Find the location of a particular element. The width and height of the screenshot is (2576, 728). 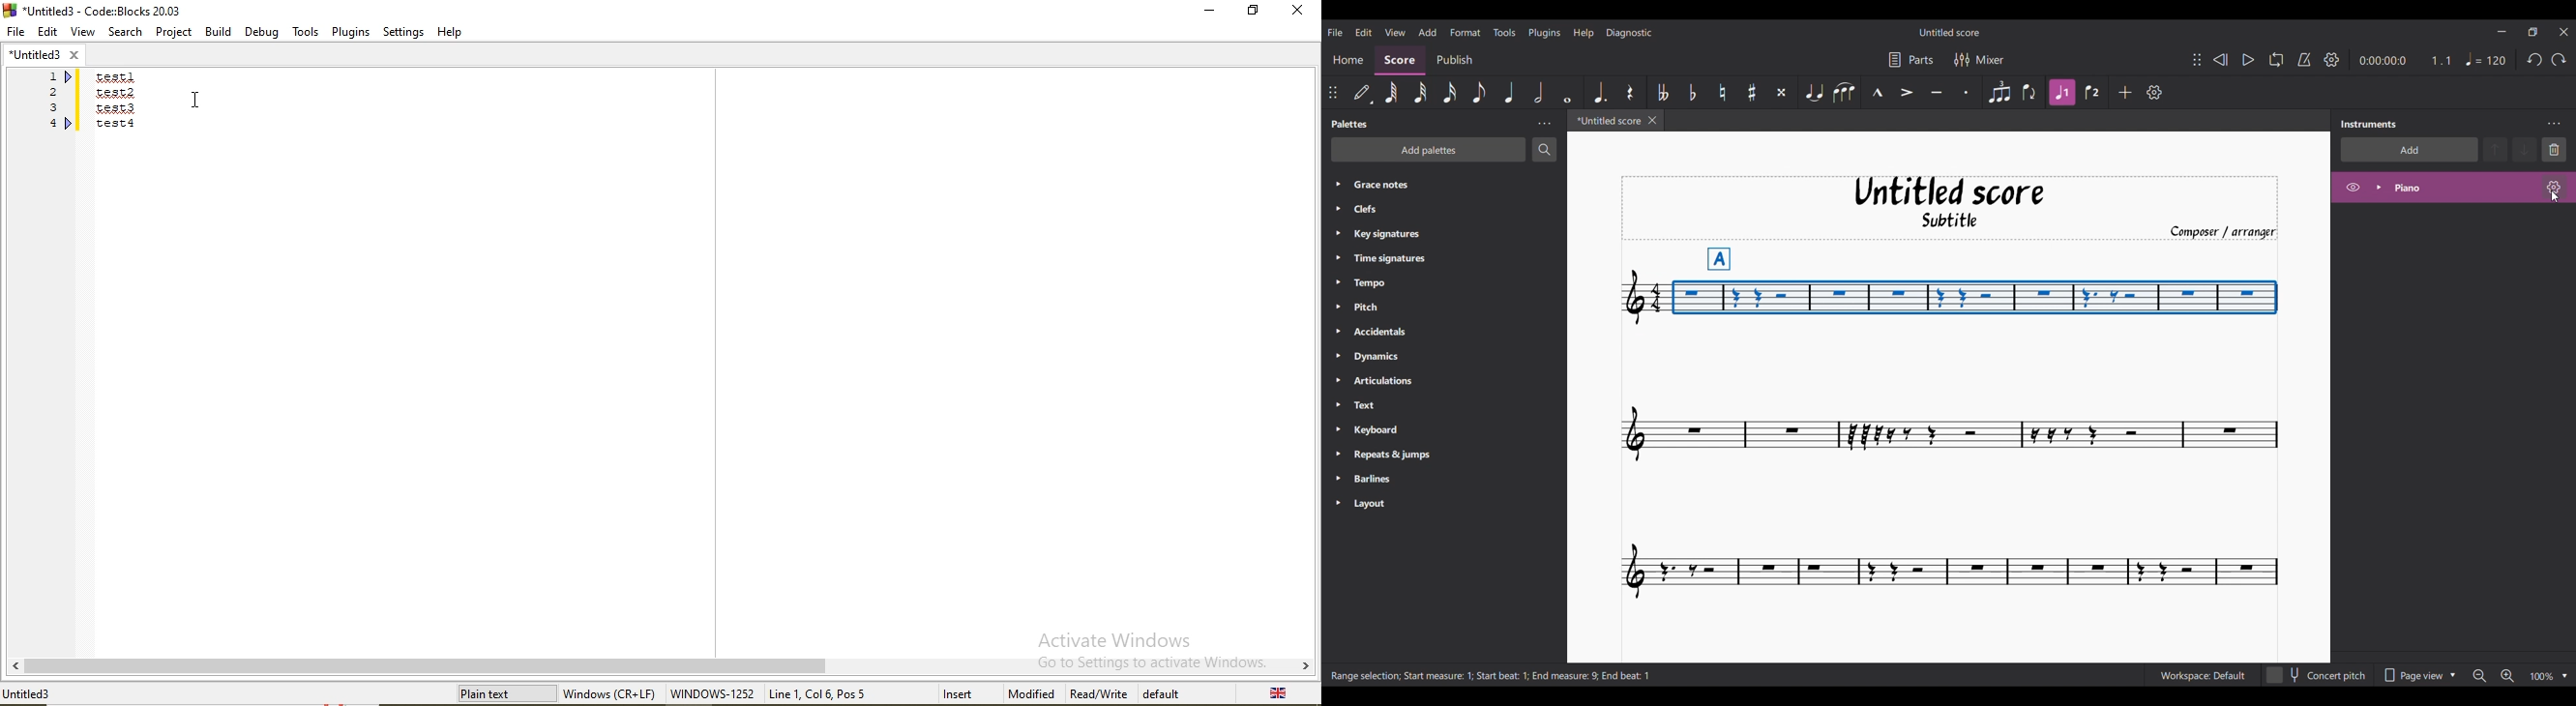

Add is located at coordinates (2126, 92).